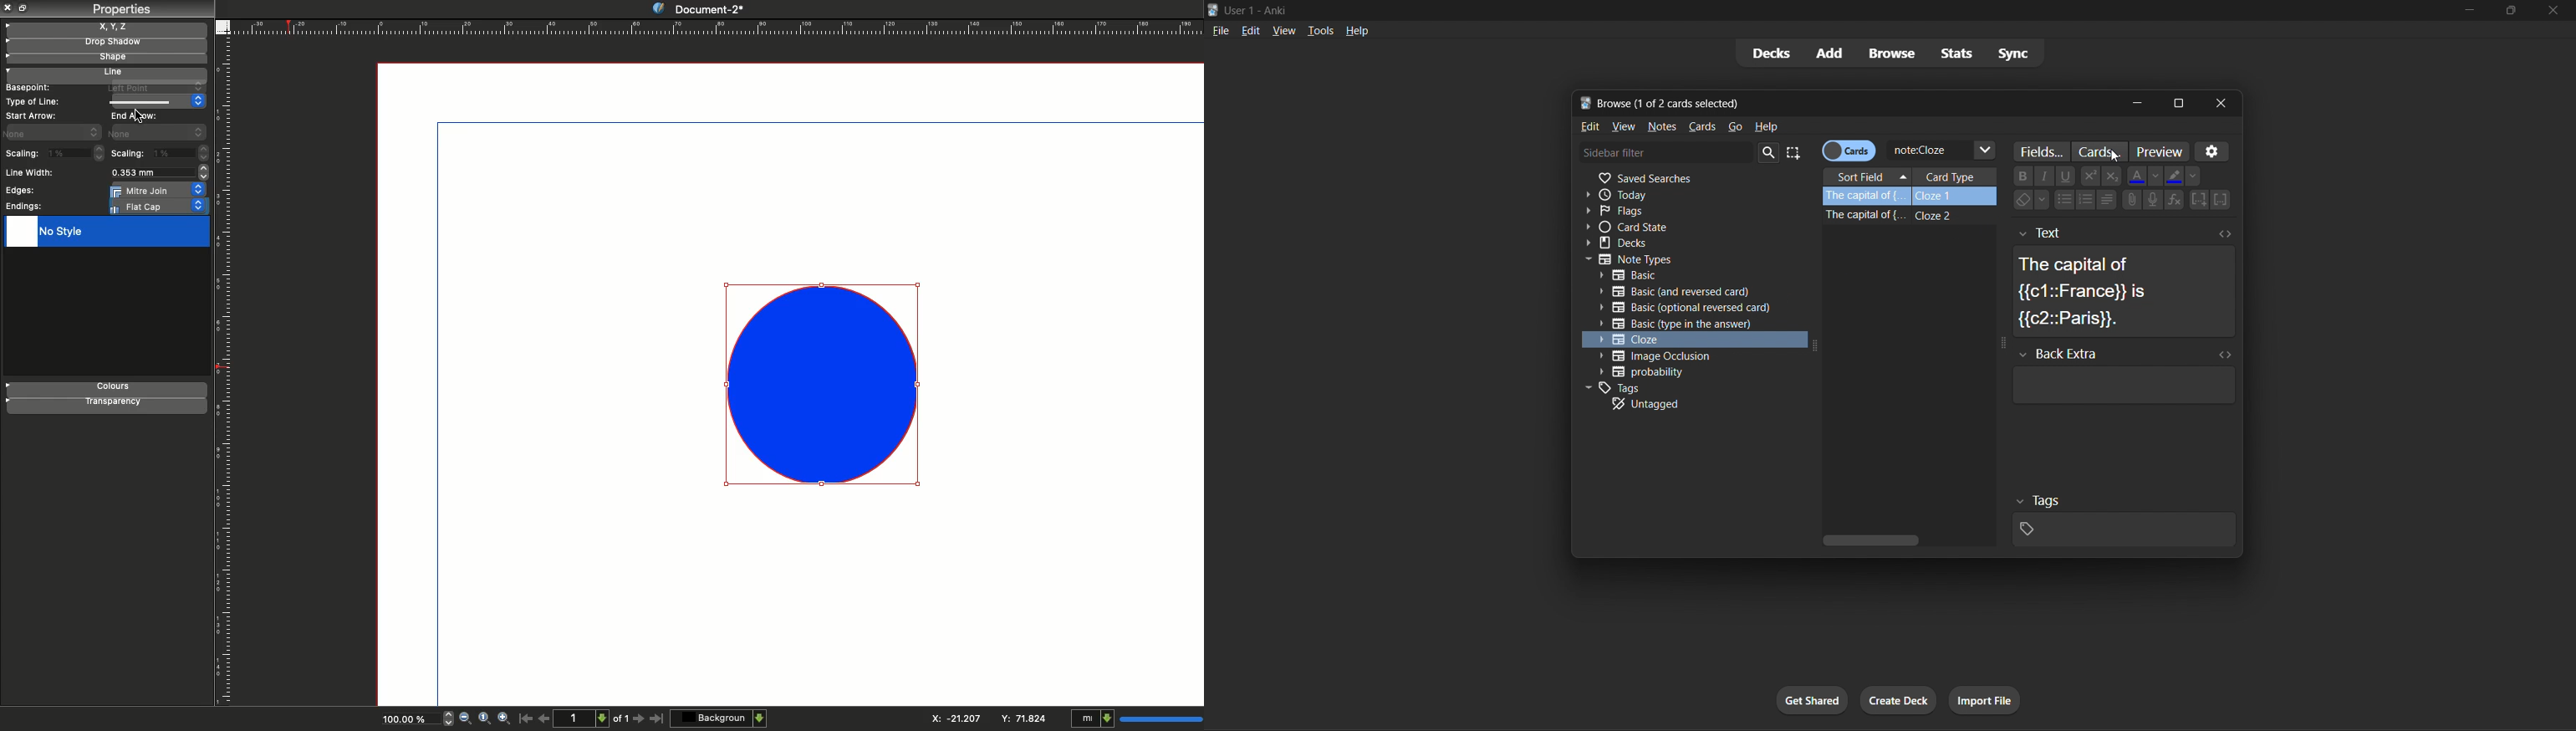 The width and height of the screenshot is (2576, 756). Describe the element at coordinates (1672, 294) in the screenshot. I see `basic (and reversed card) filter` at that location.